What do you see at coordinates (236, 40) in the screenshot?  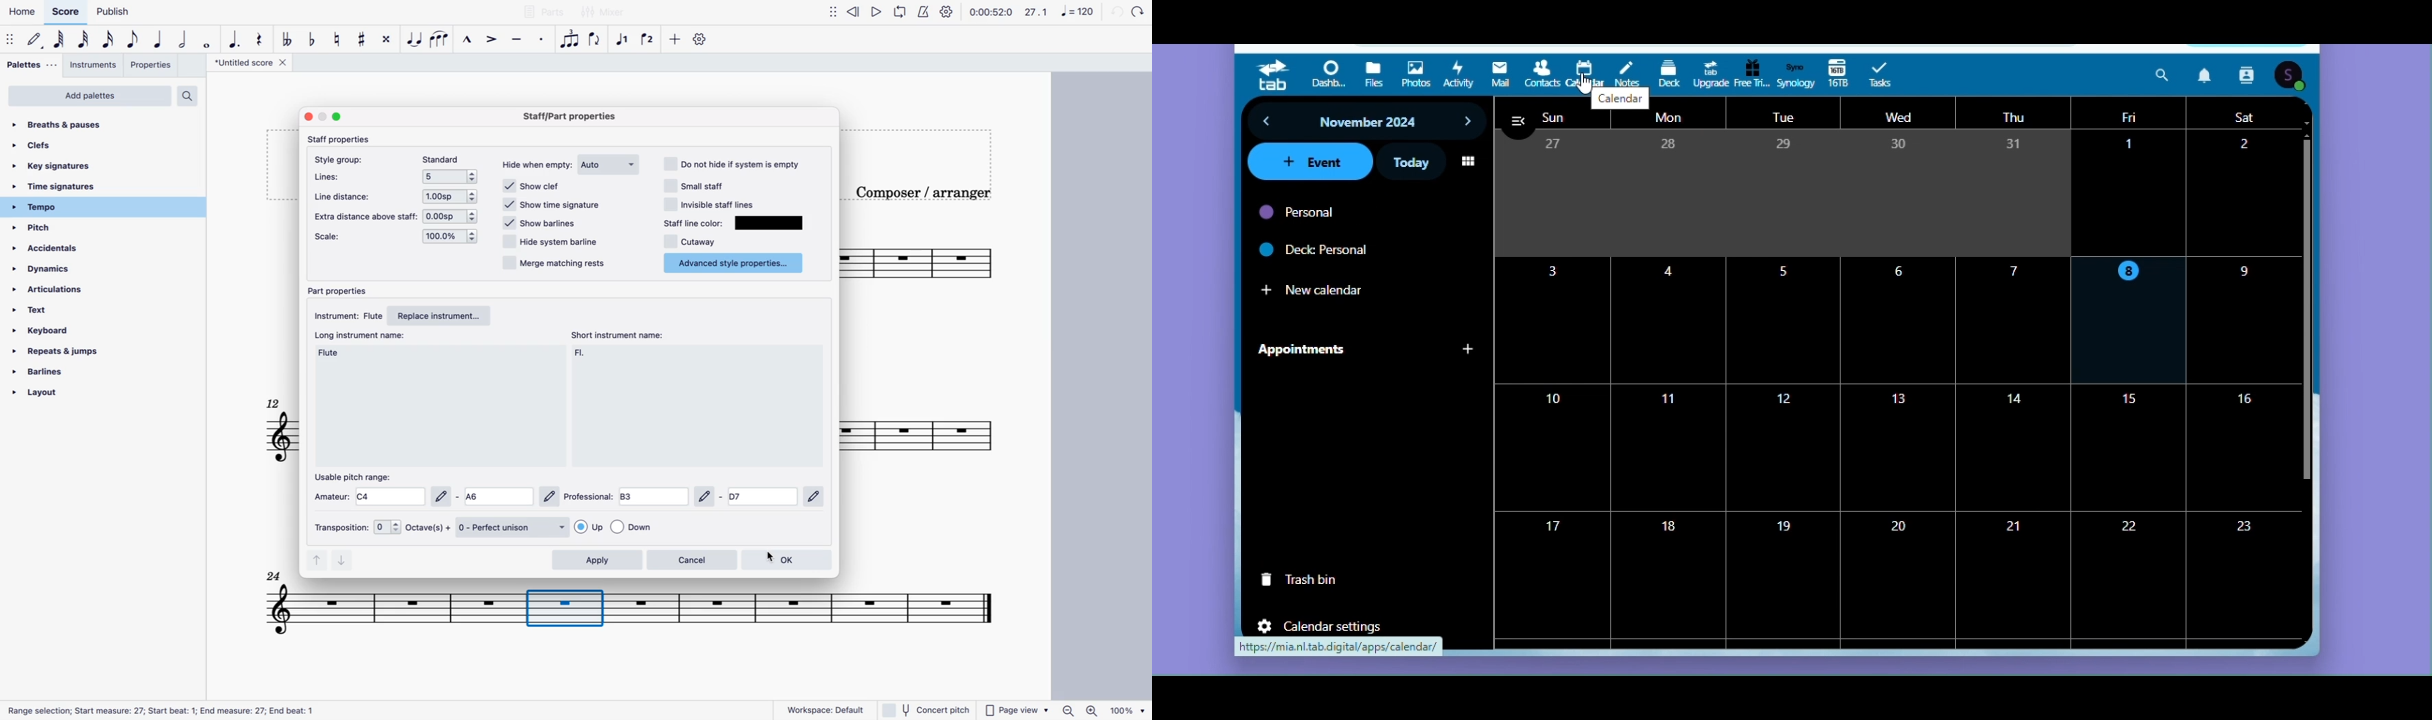 I see `augmentative dot` at bounding box center [236, 40].